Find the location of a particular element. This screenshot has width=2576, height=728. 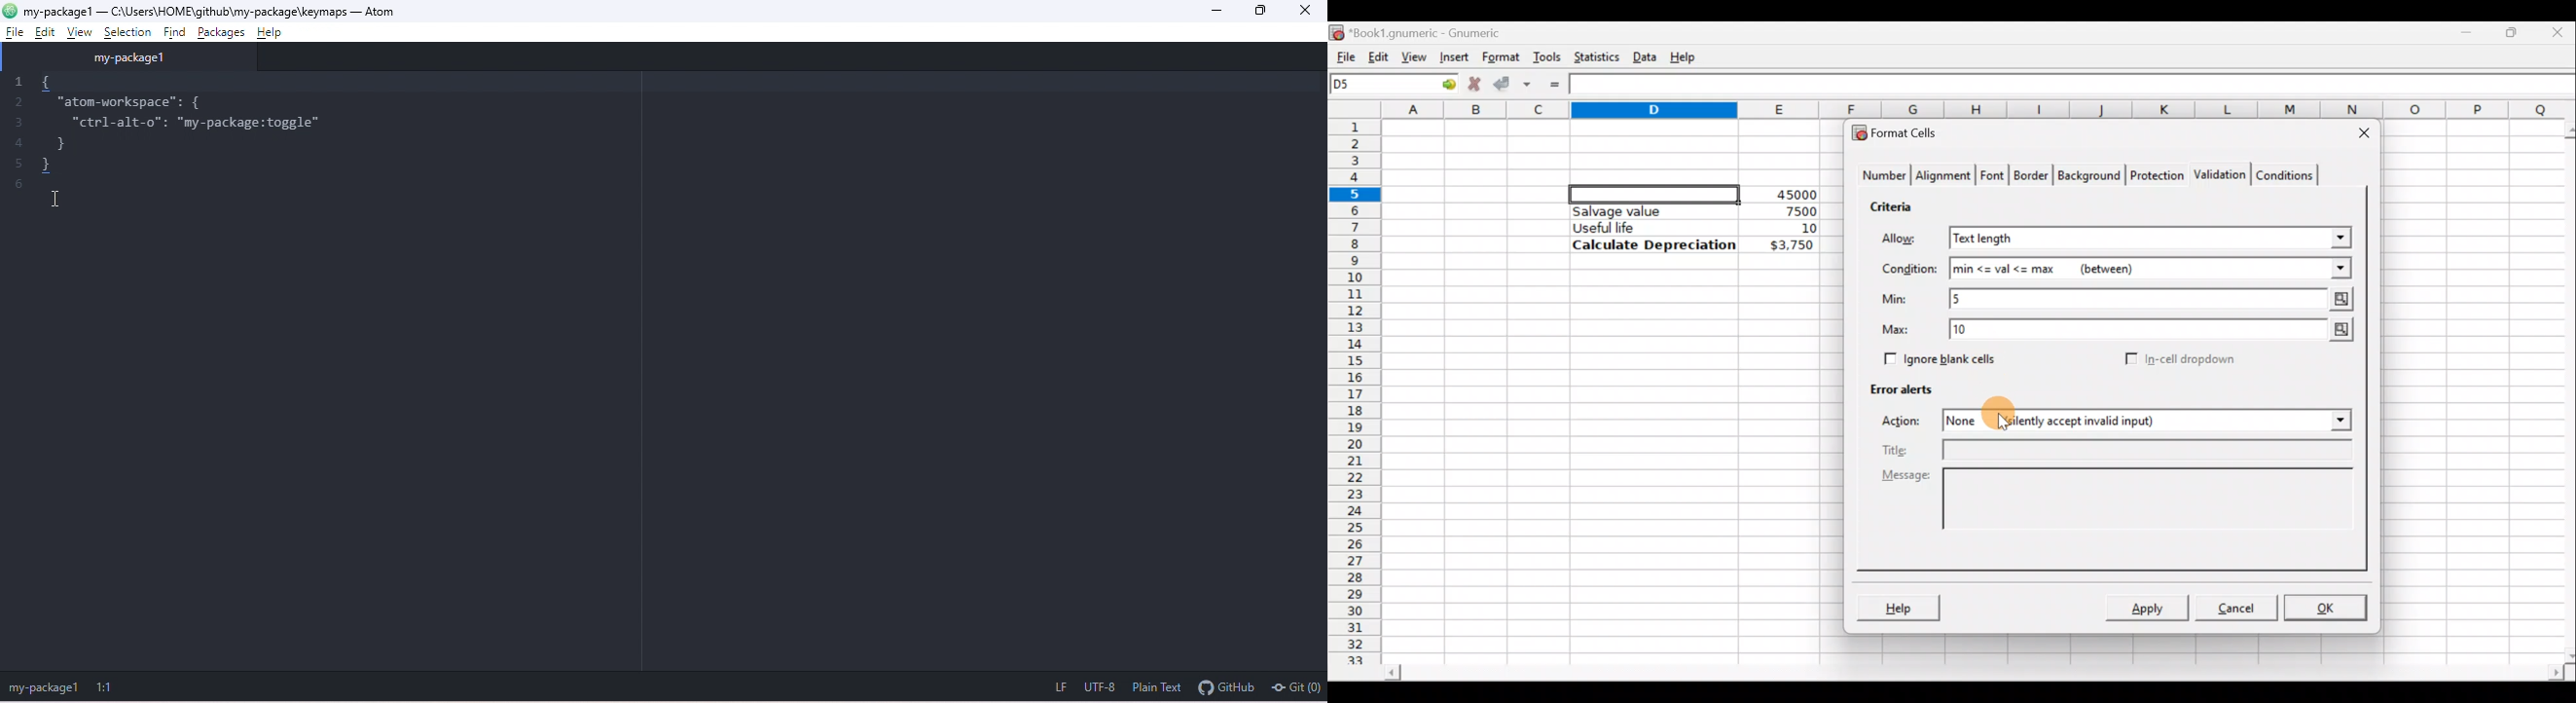

Tools is located at coordinates (1547, 56).